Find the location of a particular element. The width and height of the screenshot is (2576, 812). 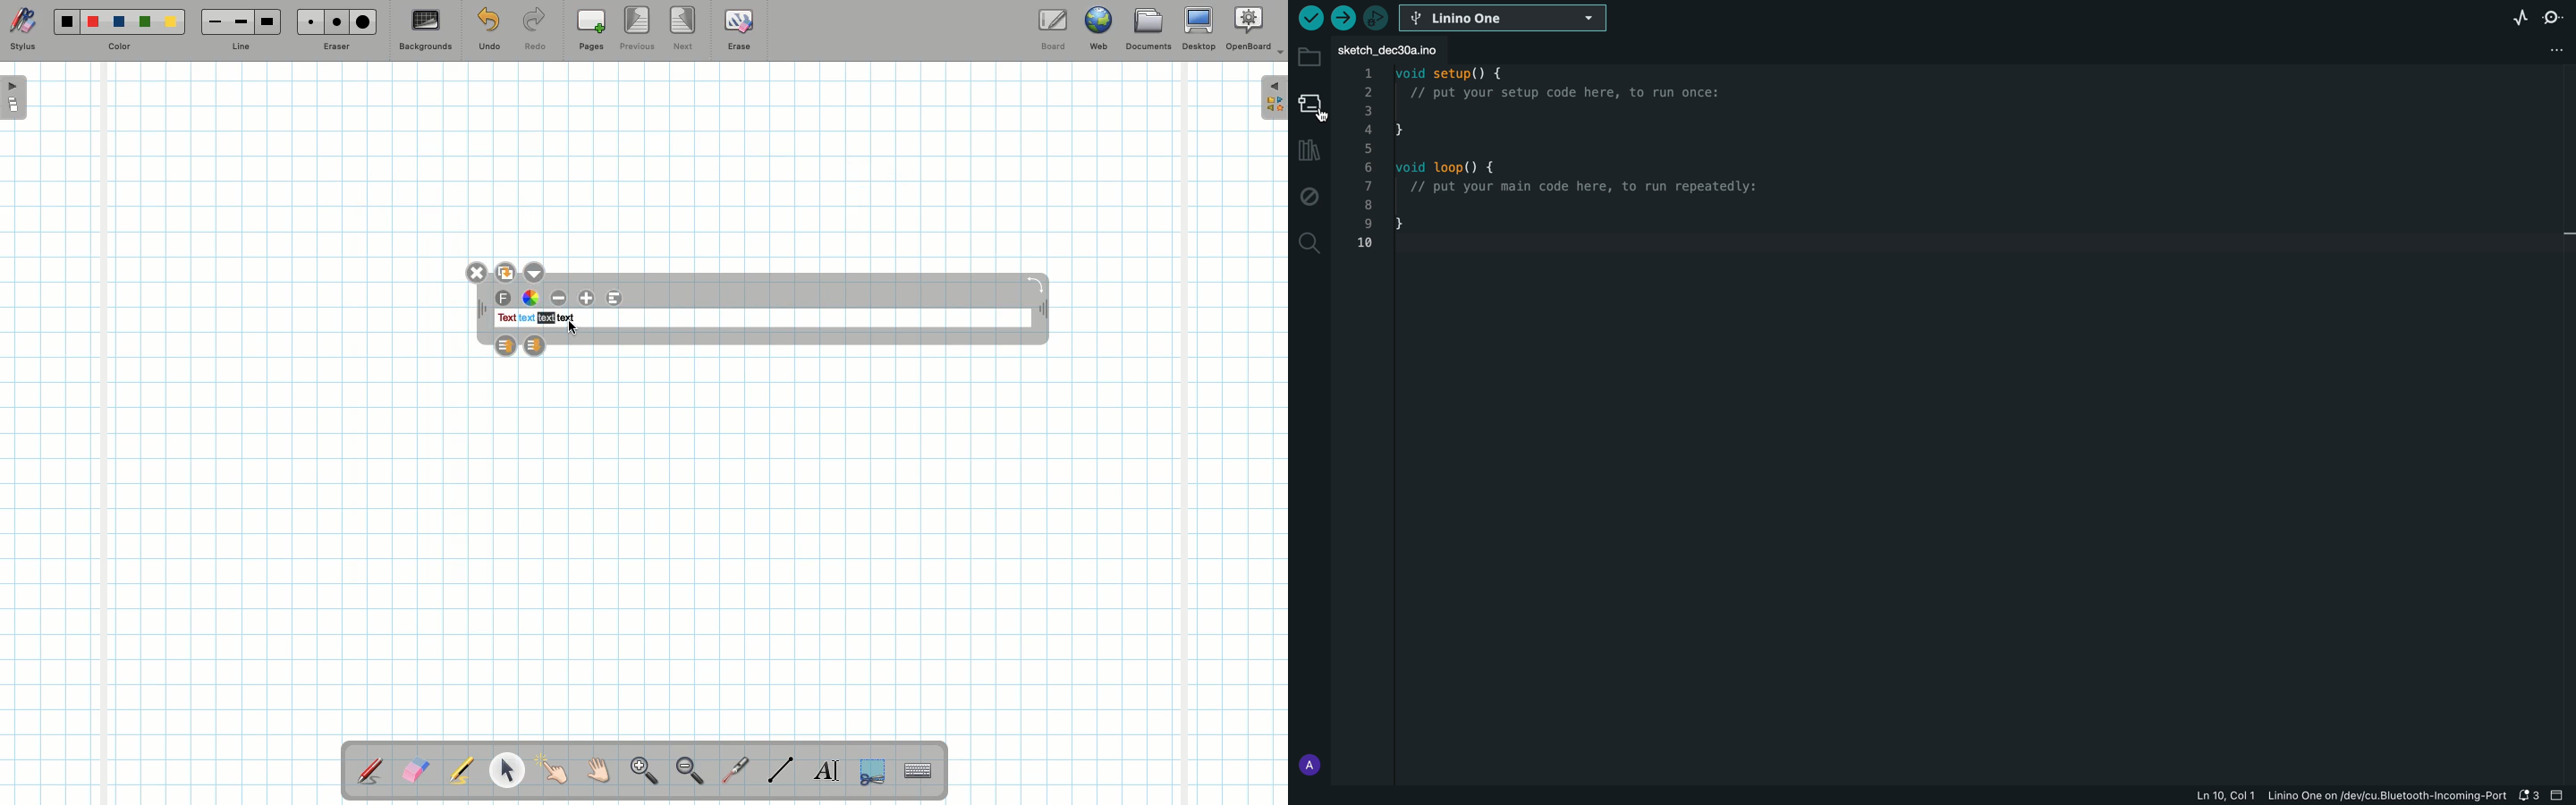

Board is located at coordinates (1052, 30).